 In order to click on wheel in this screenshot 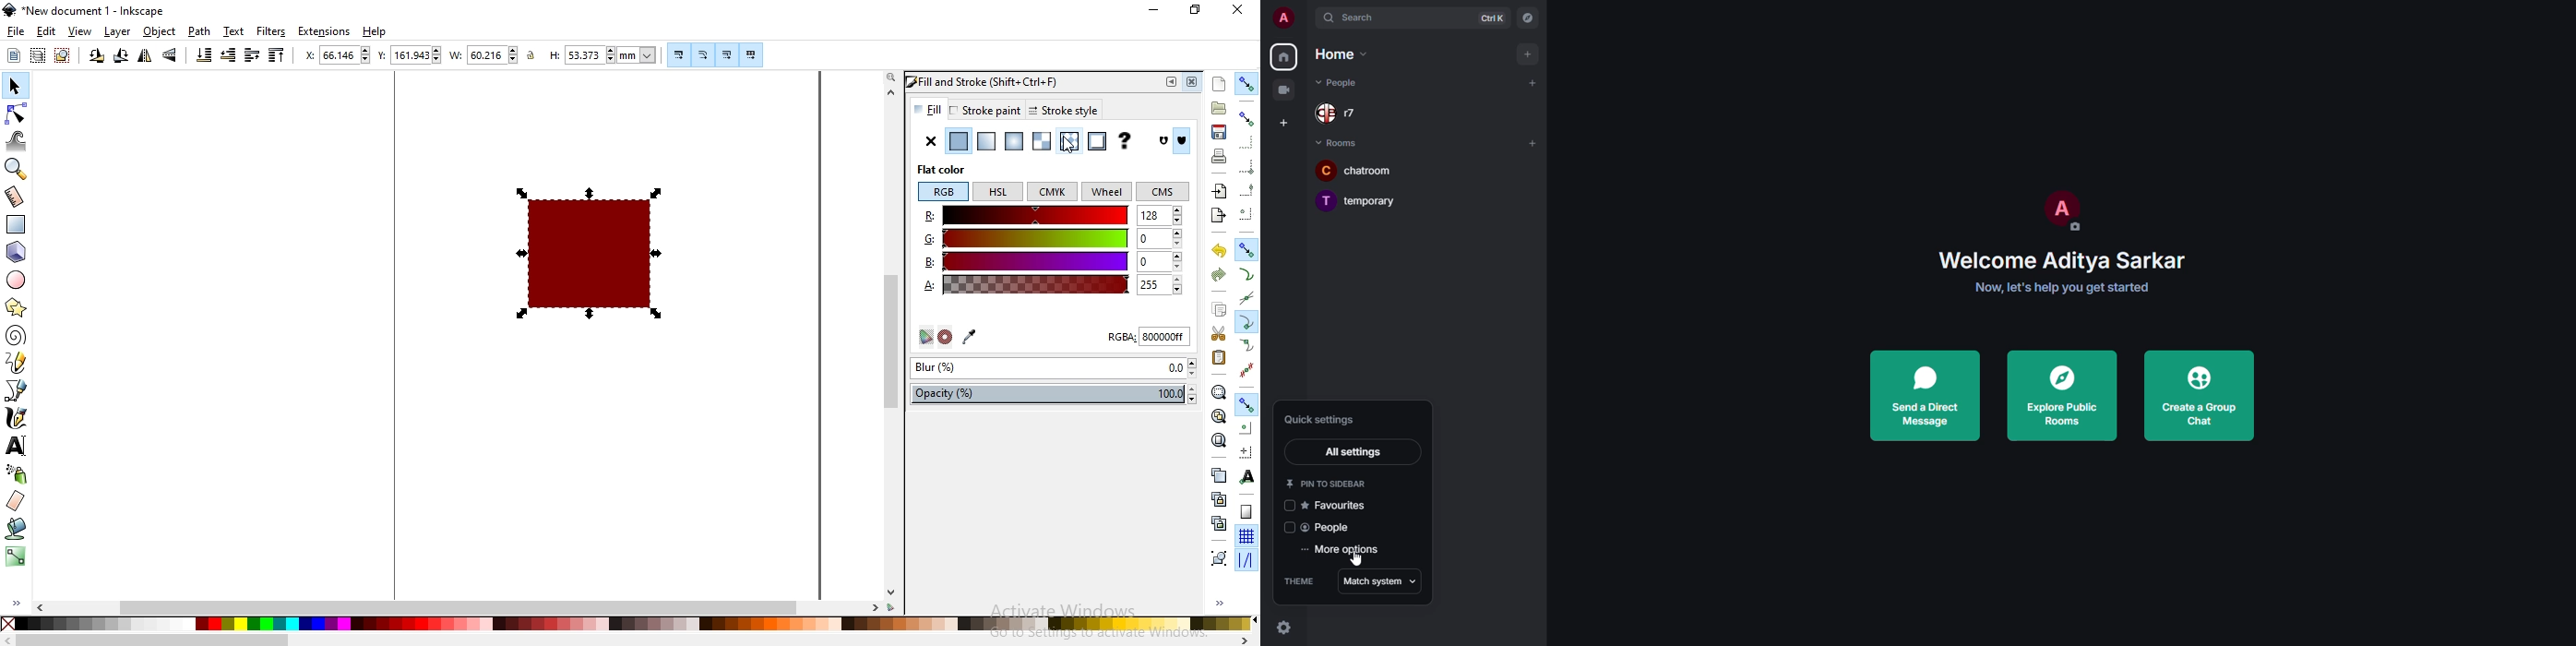, I will do `click(1106, 193)`.